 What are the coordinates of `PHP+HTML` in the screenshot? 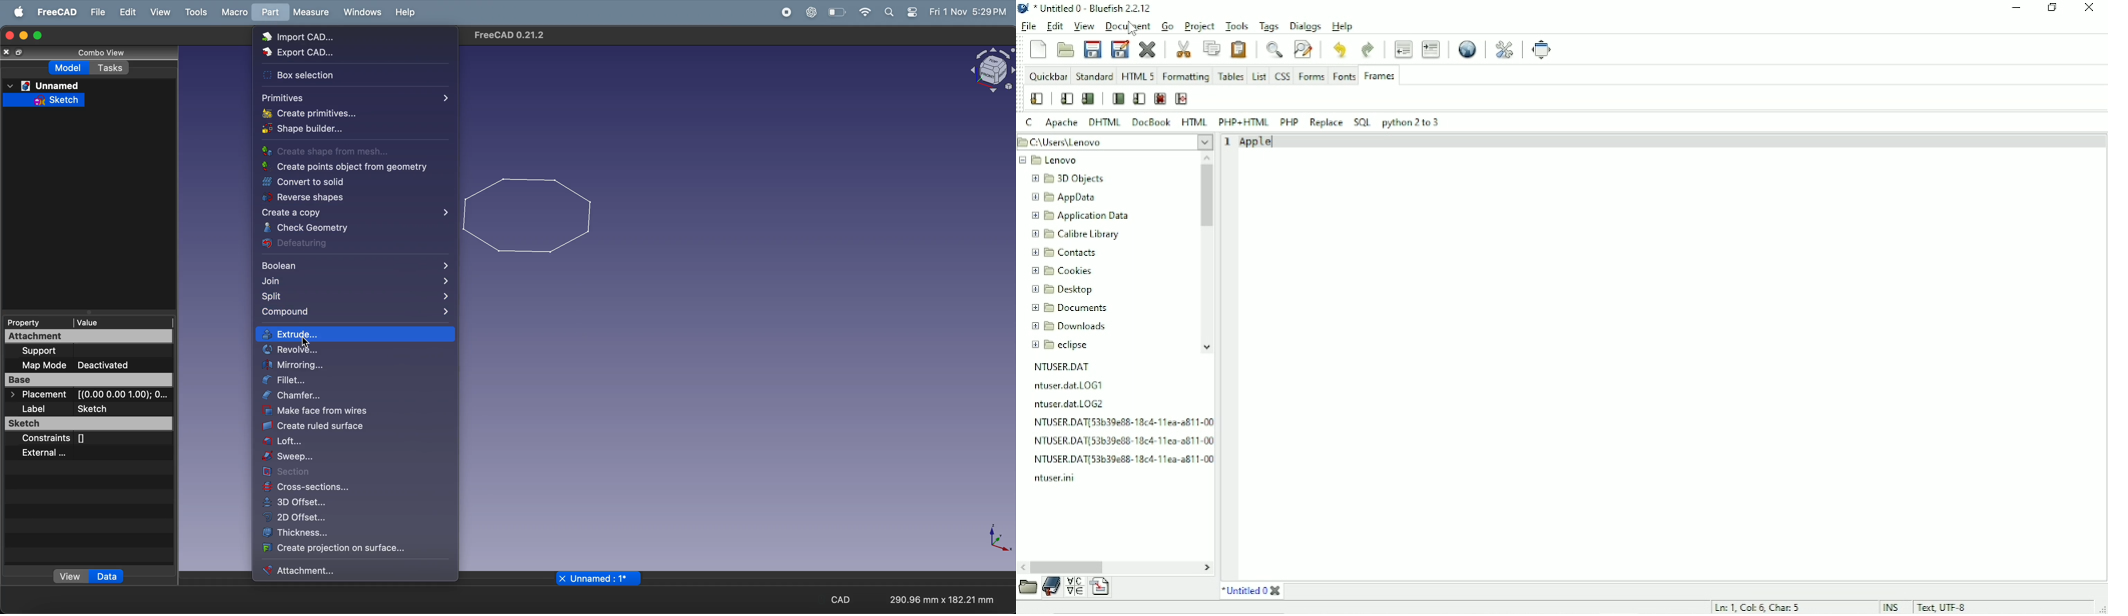 It's located at (1243, 121).